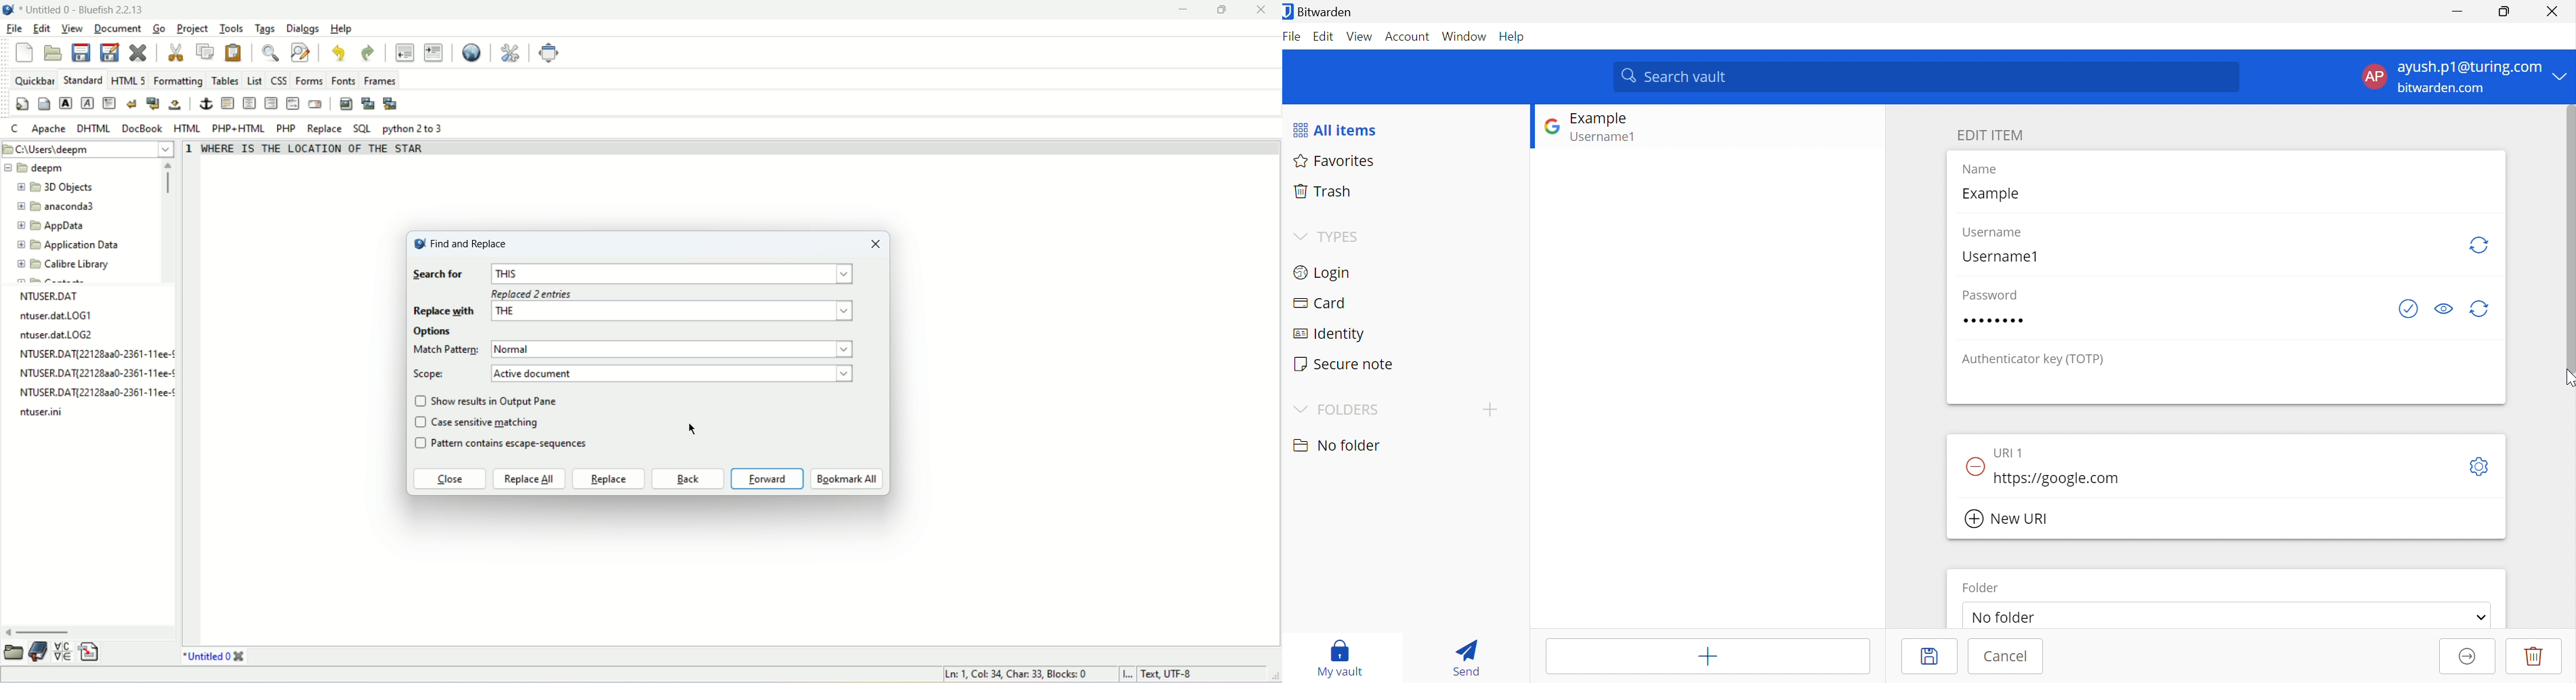 The height and width of the screenshot is (700, 2576). Describe the element at coordinates (471, 53) in the screenshot. I see `view in browser` at that location.